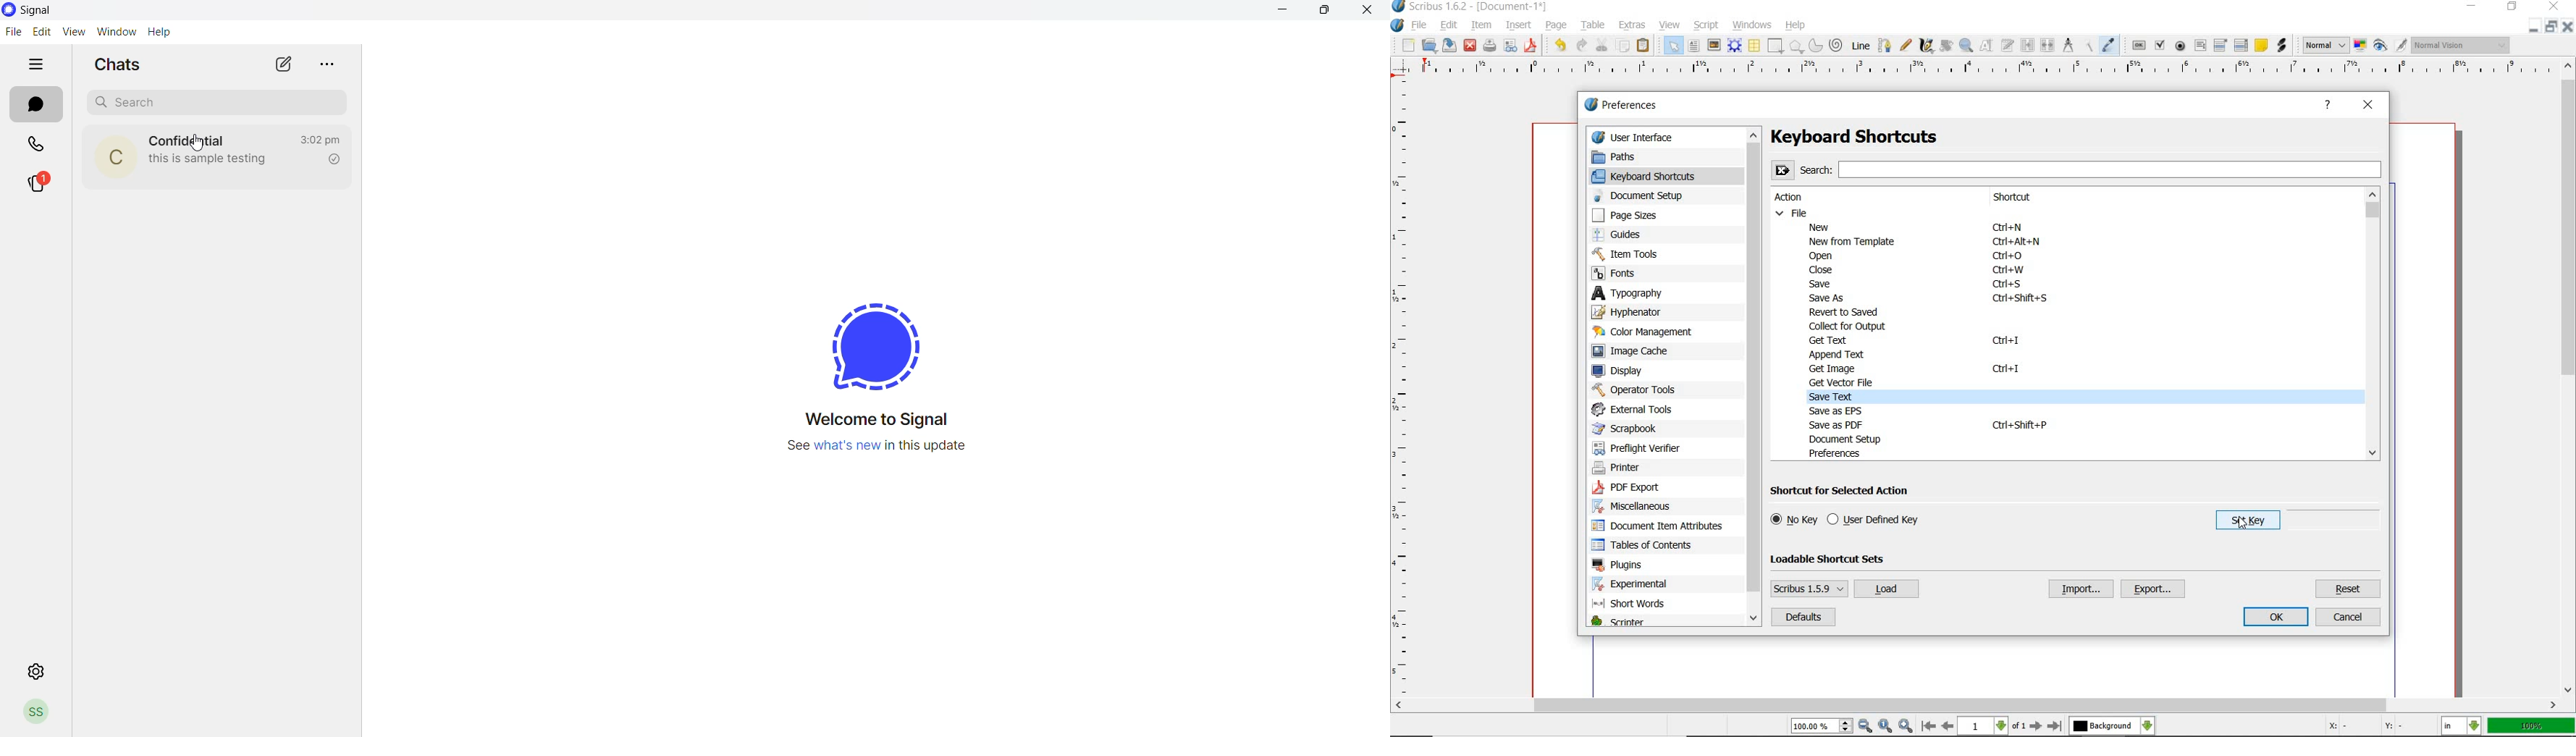 The height and width of the screenshot is (756, 2576). Describe the element at coordinates (2373, 325) in the screenshot. I see `scrollbar` at that location.